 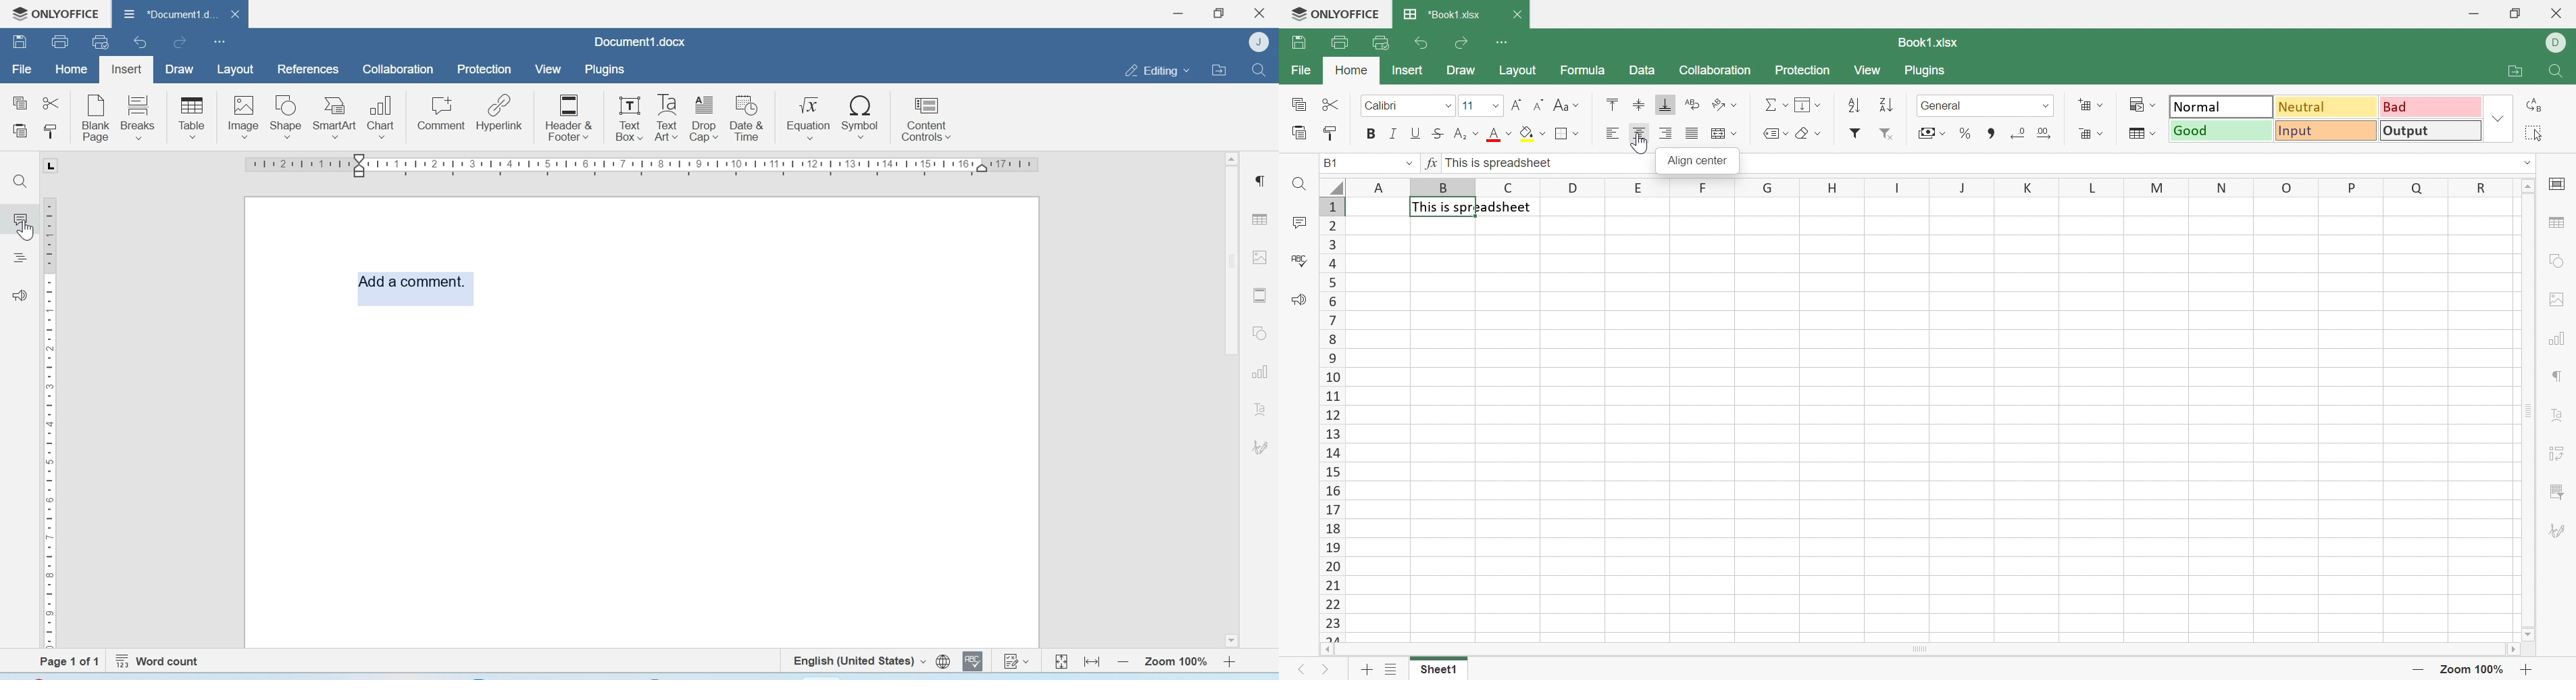 What do you see at coordinates (1517, 101) in the screenshot?
I see `Increment Font size` at bounding box center [1517, 101].